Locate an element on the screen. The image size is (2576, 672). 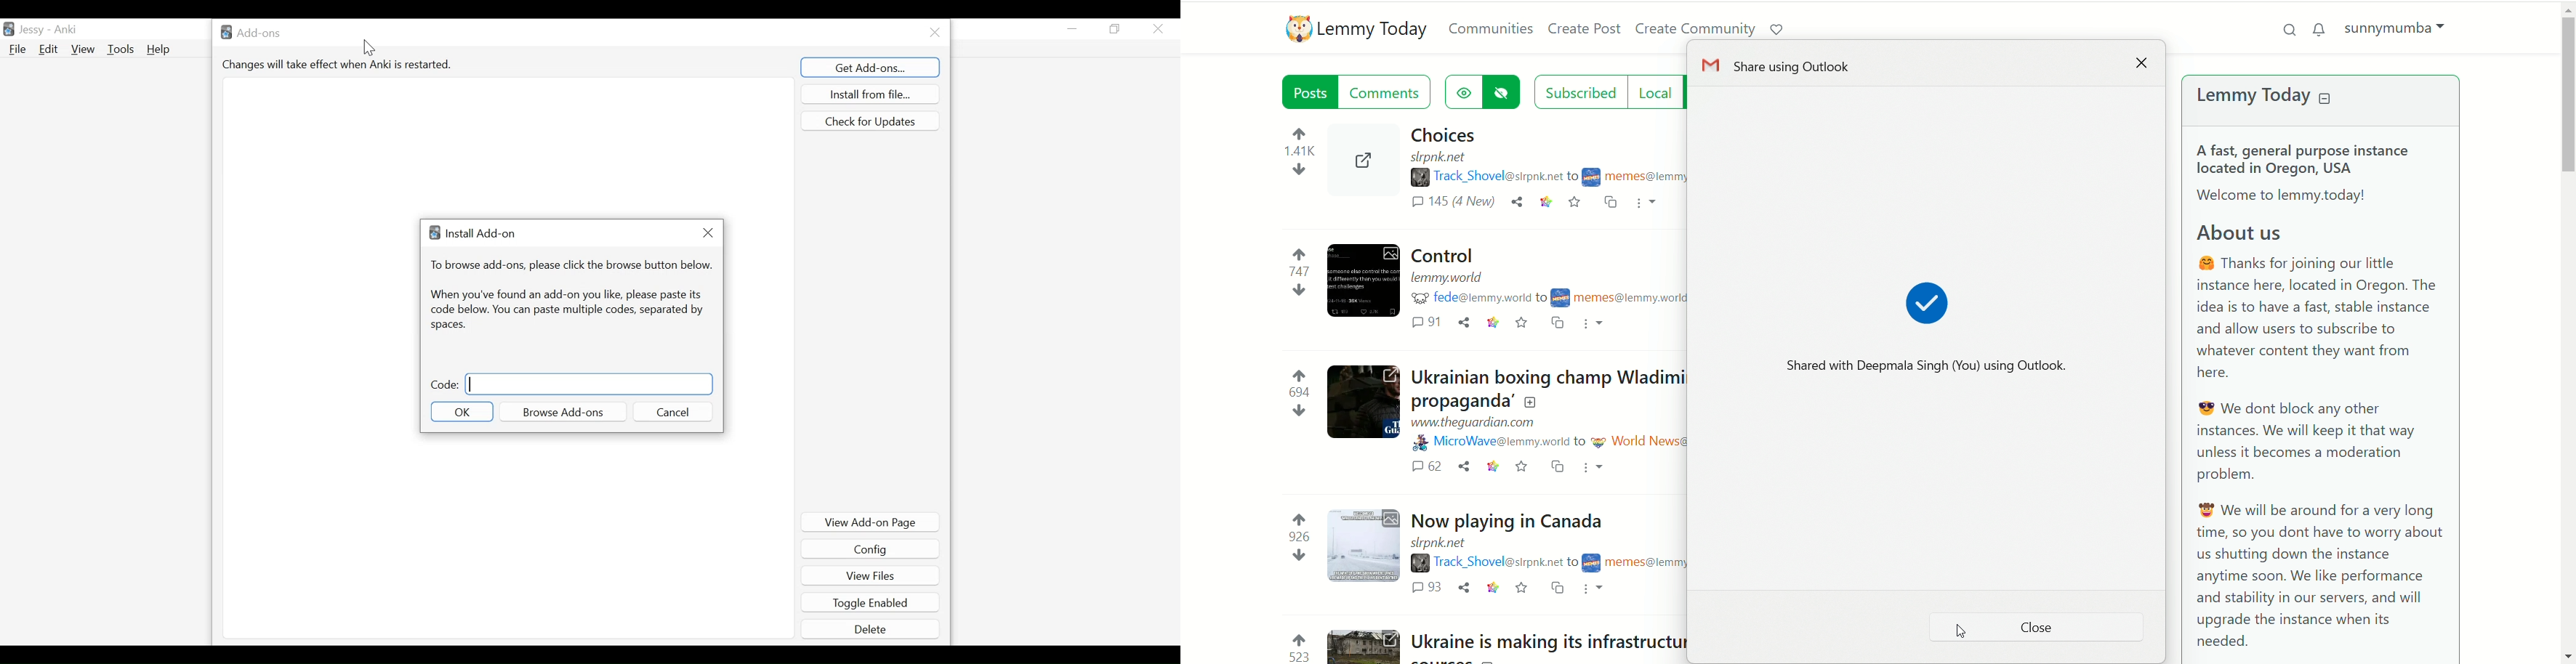
URL is located at coordinates (1441, 156).